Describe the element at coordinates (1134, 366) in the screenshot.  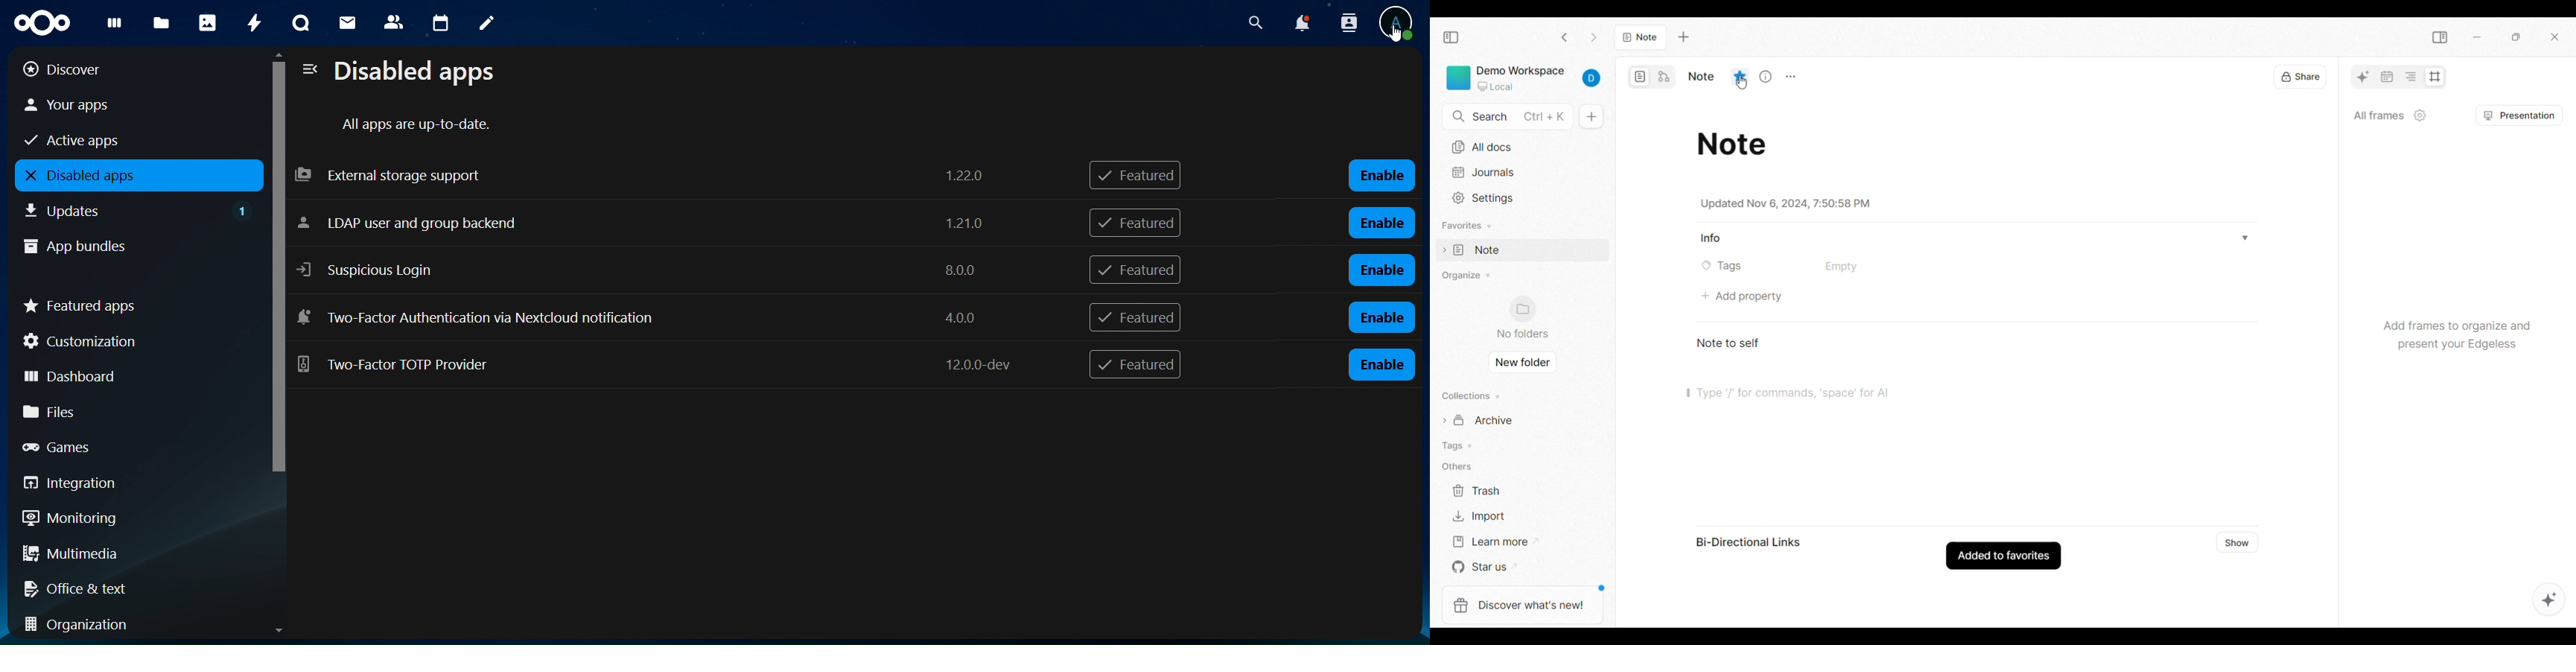
I see `featured` at that location.